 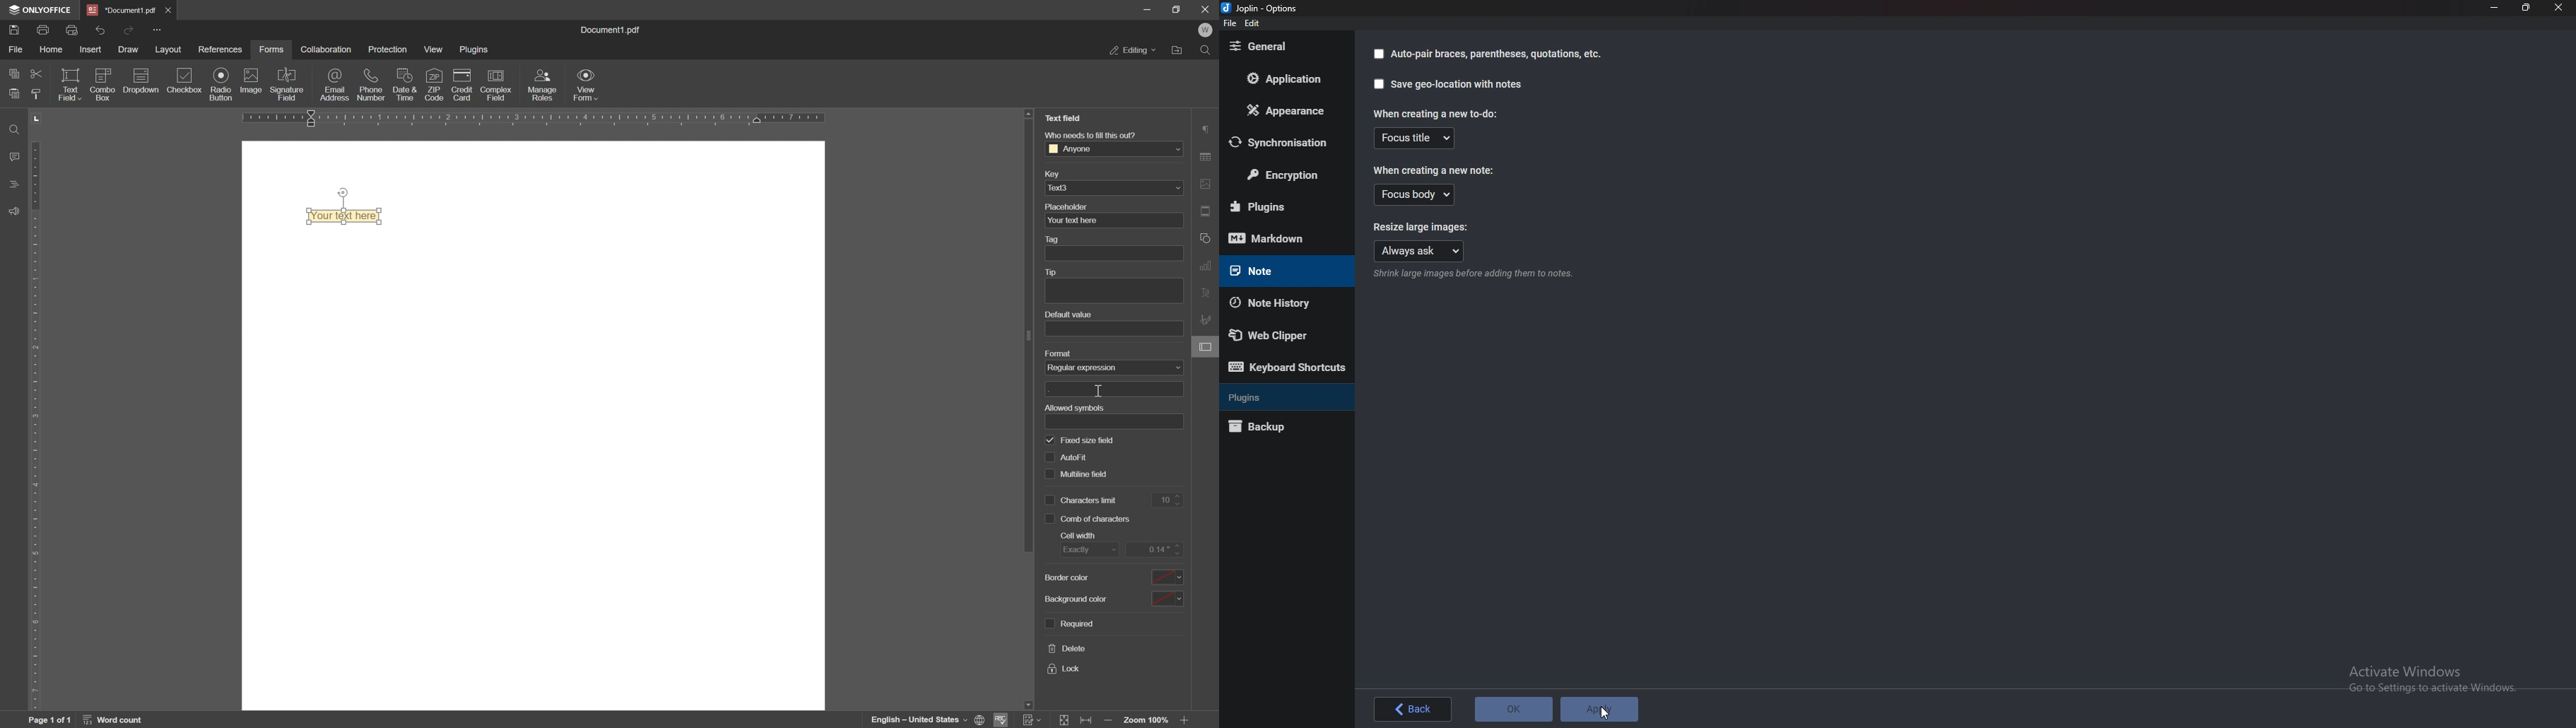 I want to click on email address, so click(x=337, y=86).